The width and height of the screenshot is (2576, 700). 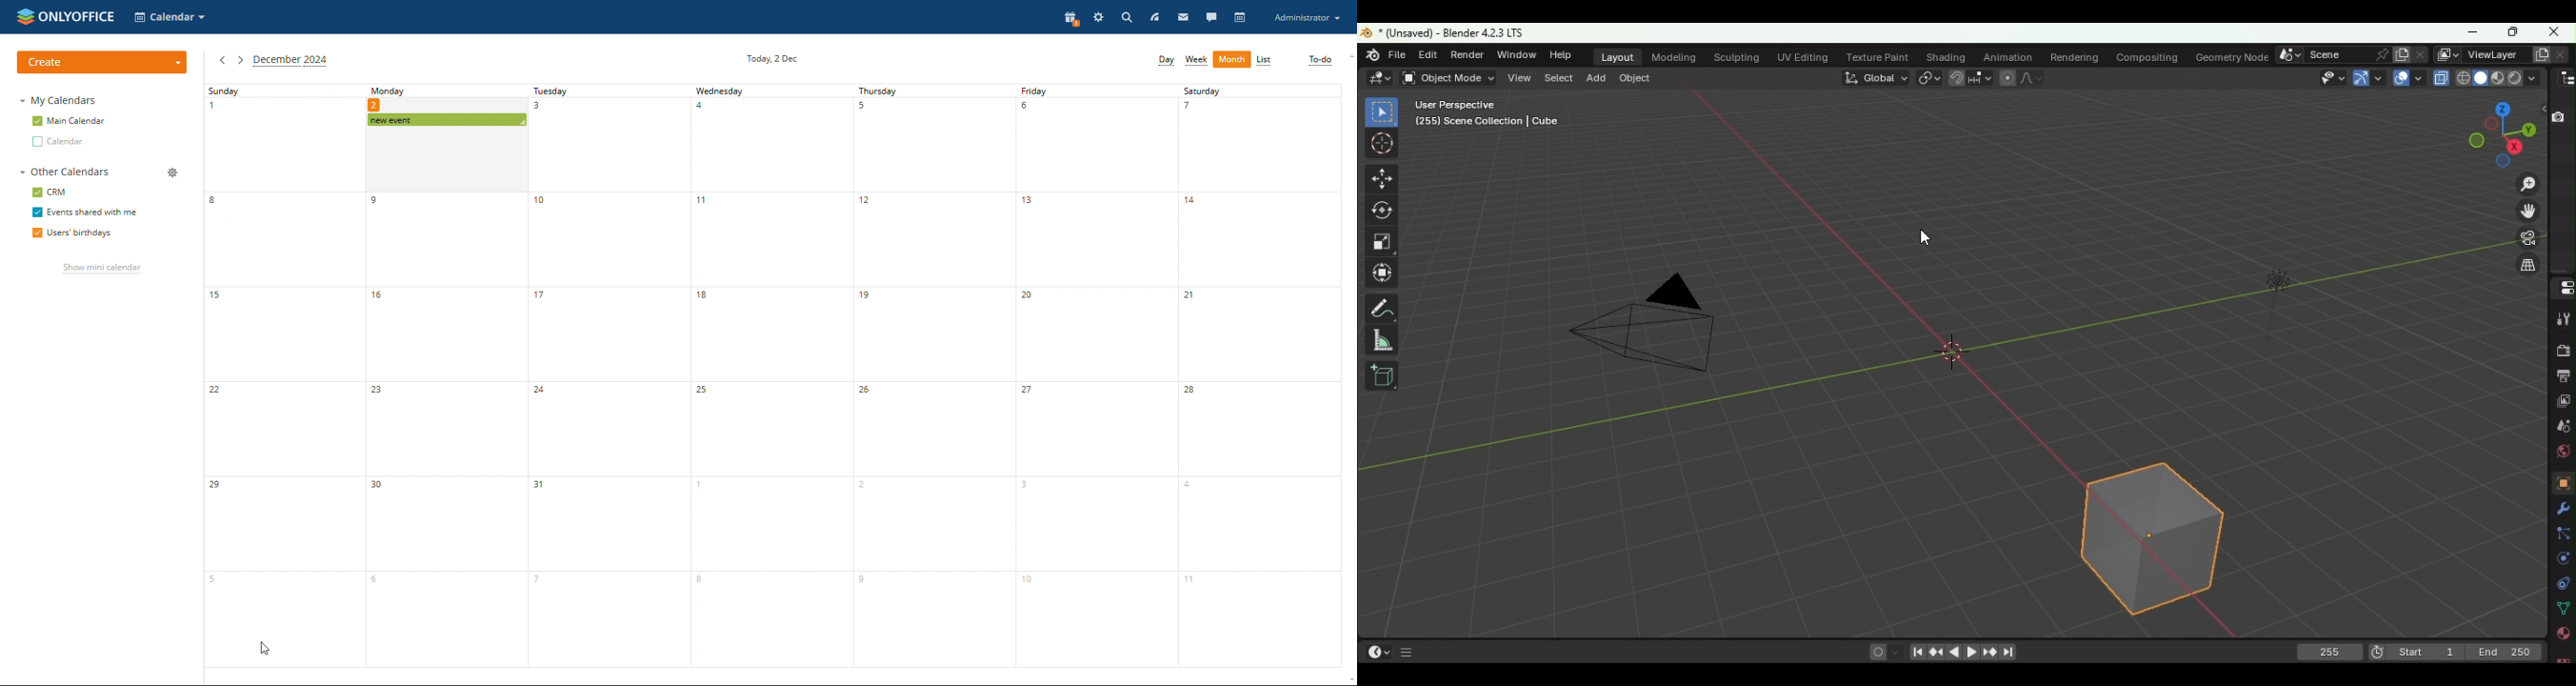 I want to click on Constraints, so click(x=2563, y=583).